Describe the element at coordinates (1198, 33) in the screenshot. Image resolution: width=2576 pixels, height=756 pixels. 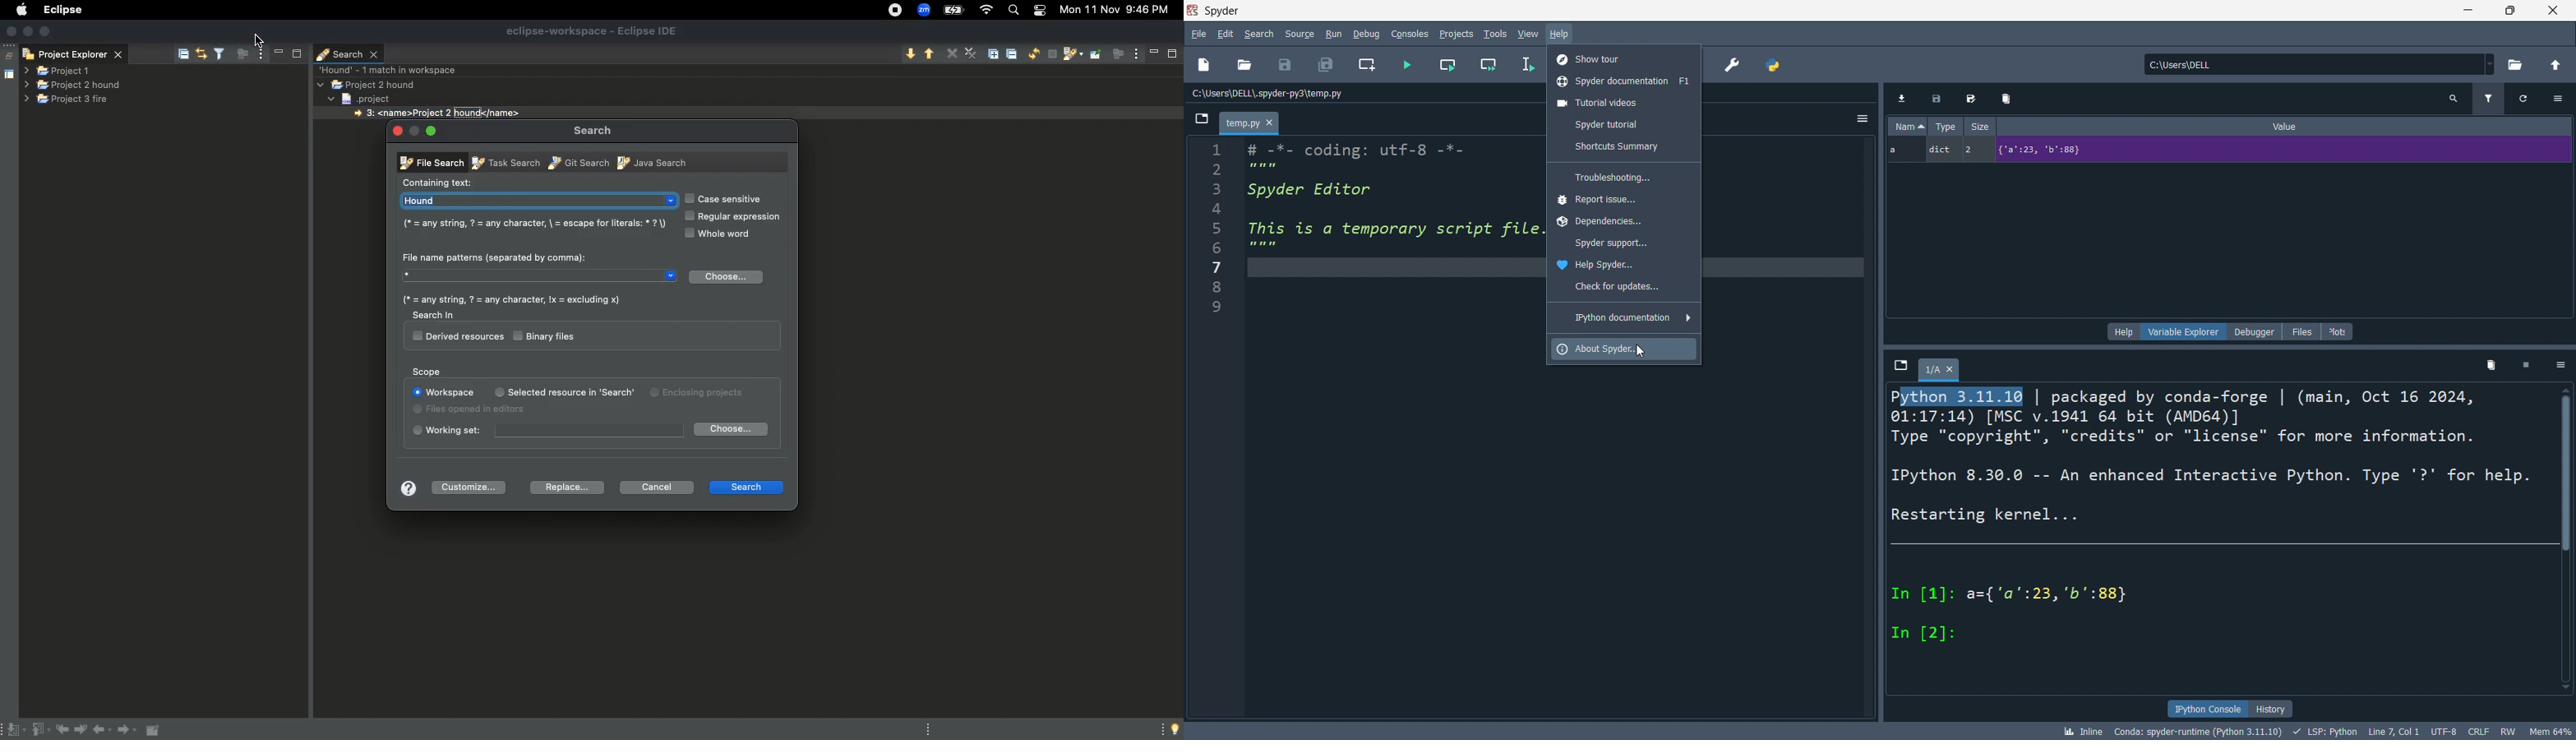
I see `file` at that location.